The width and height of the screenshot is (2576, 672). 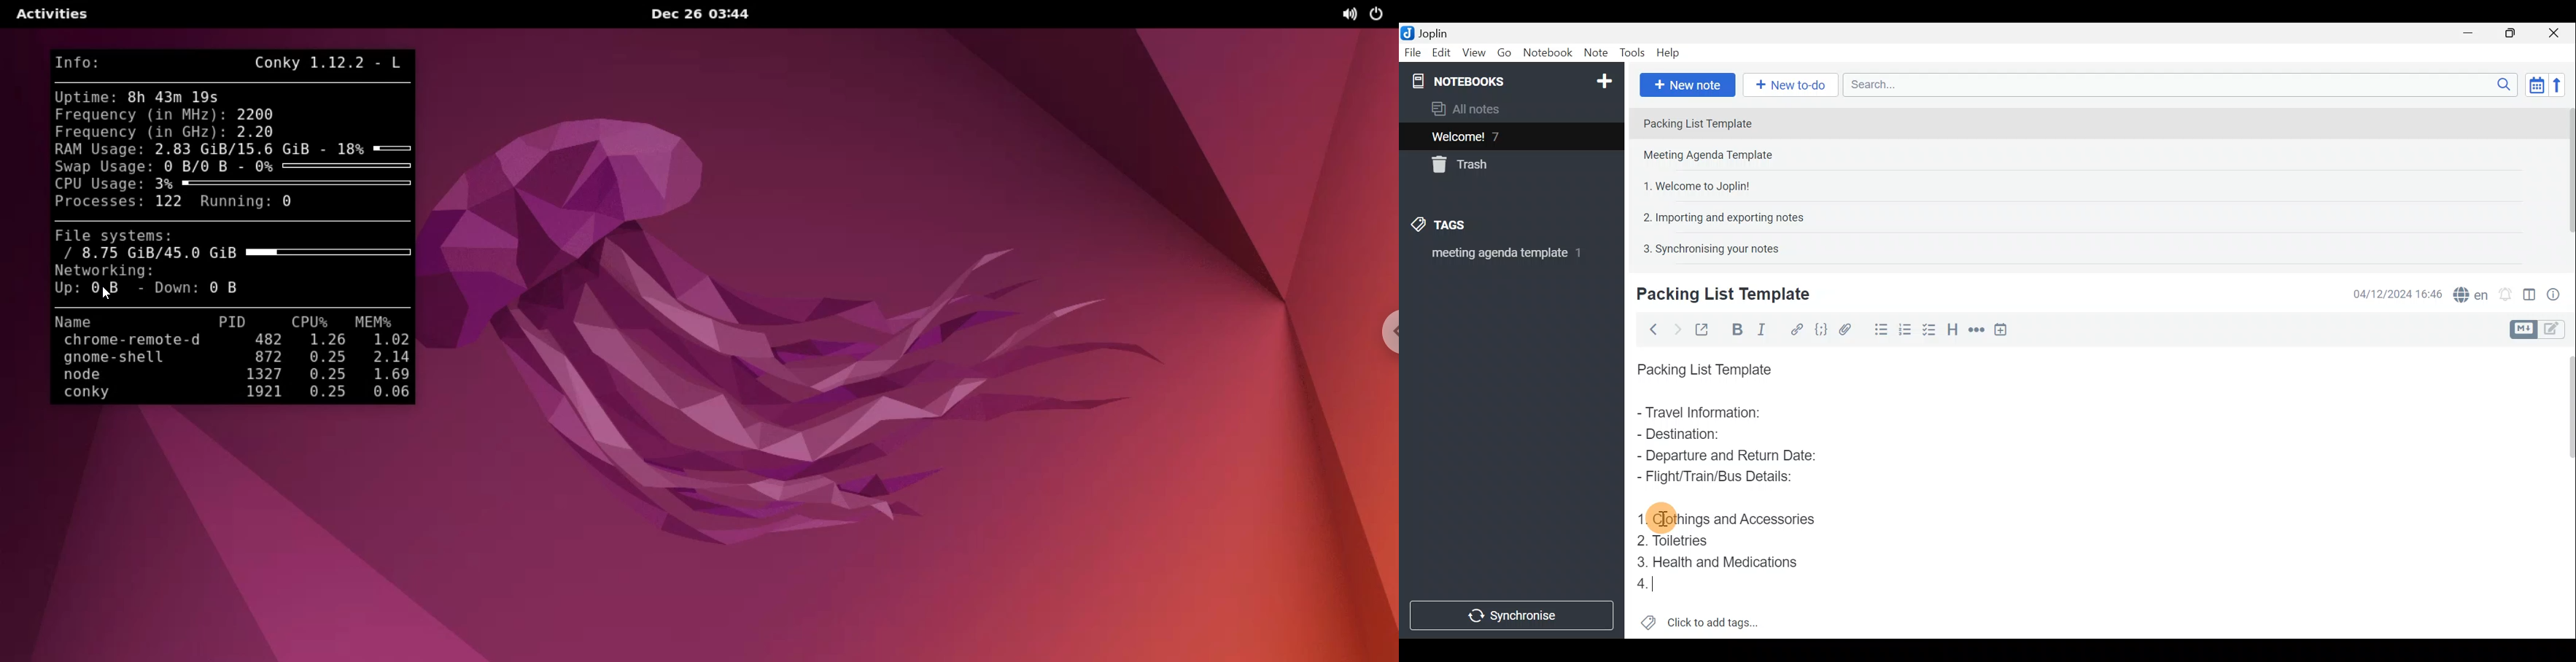 I want to click on meeting agenda template, so click(x=1504, y=257).